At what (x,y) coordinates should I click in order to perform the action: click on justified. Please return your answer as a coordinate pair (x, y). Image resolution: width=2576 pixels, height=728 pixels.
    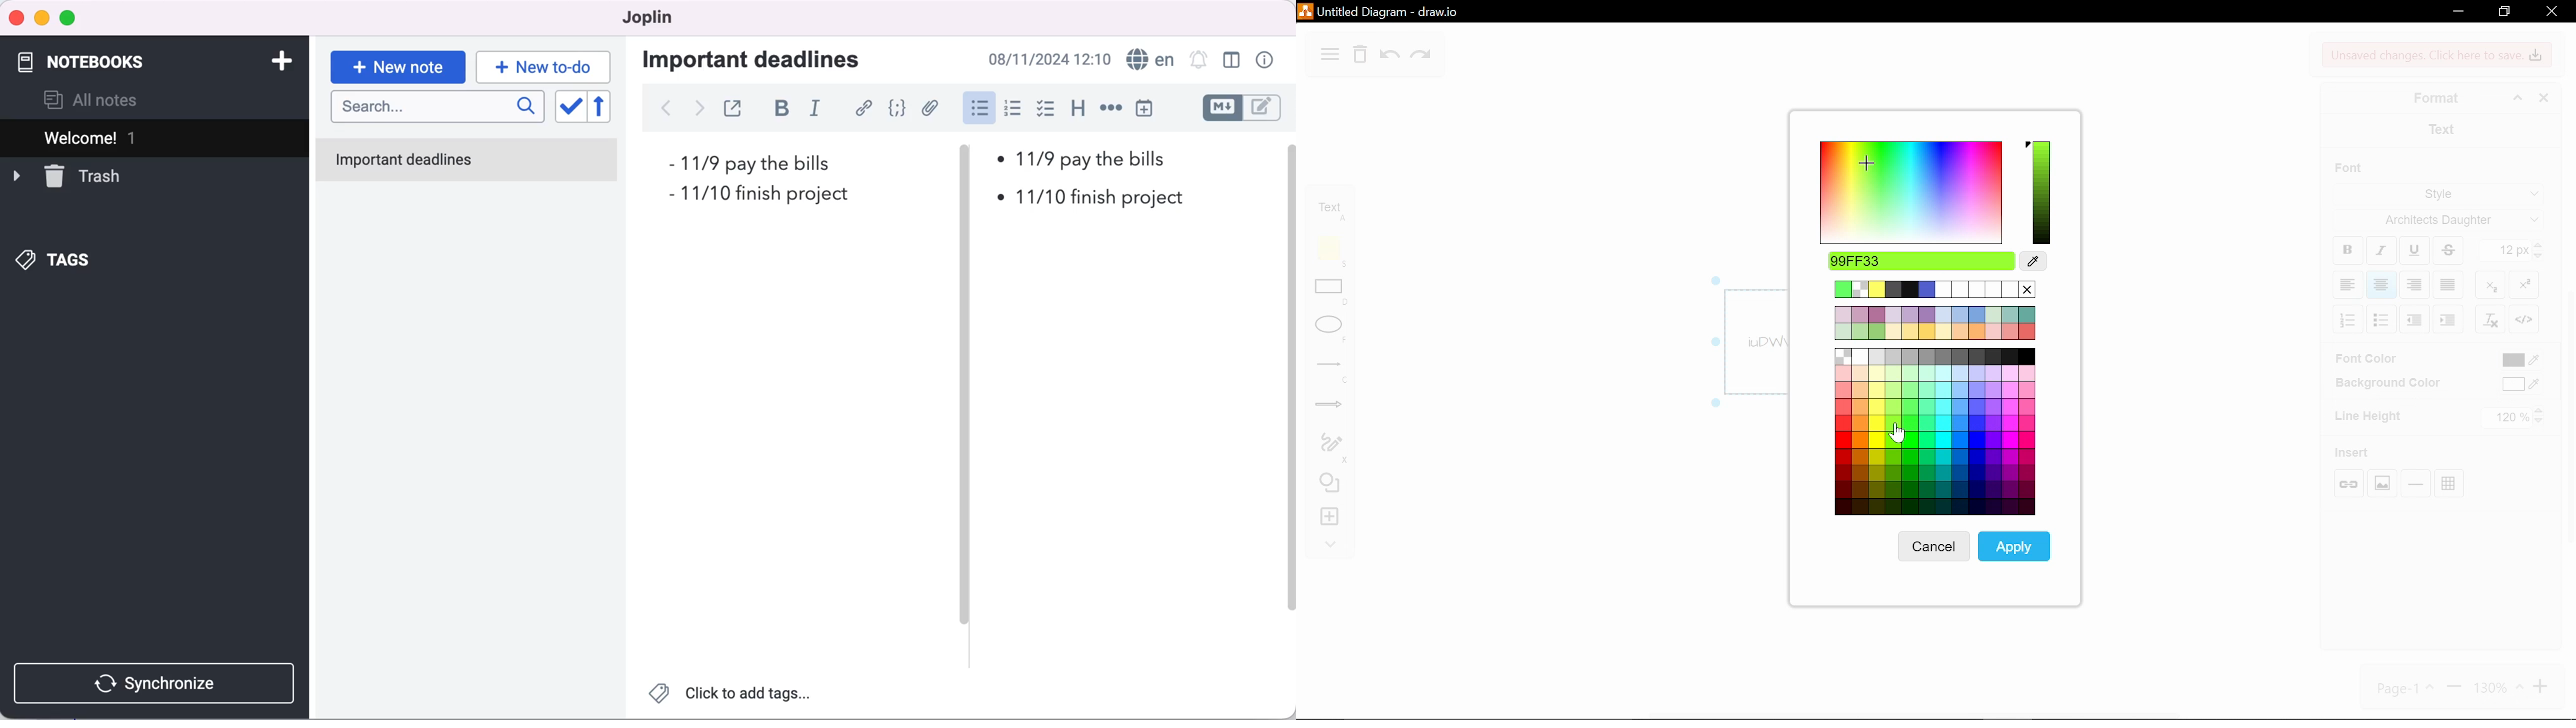
    Looking at the image, I should click on (2450, 284).